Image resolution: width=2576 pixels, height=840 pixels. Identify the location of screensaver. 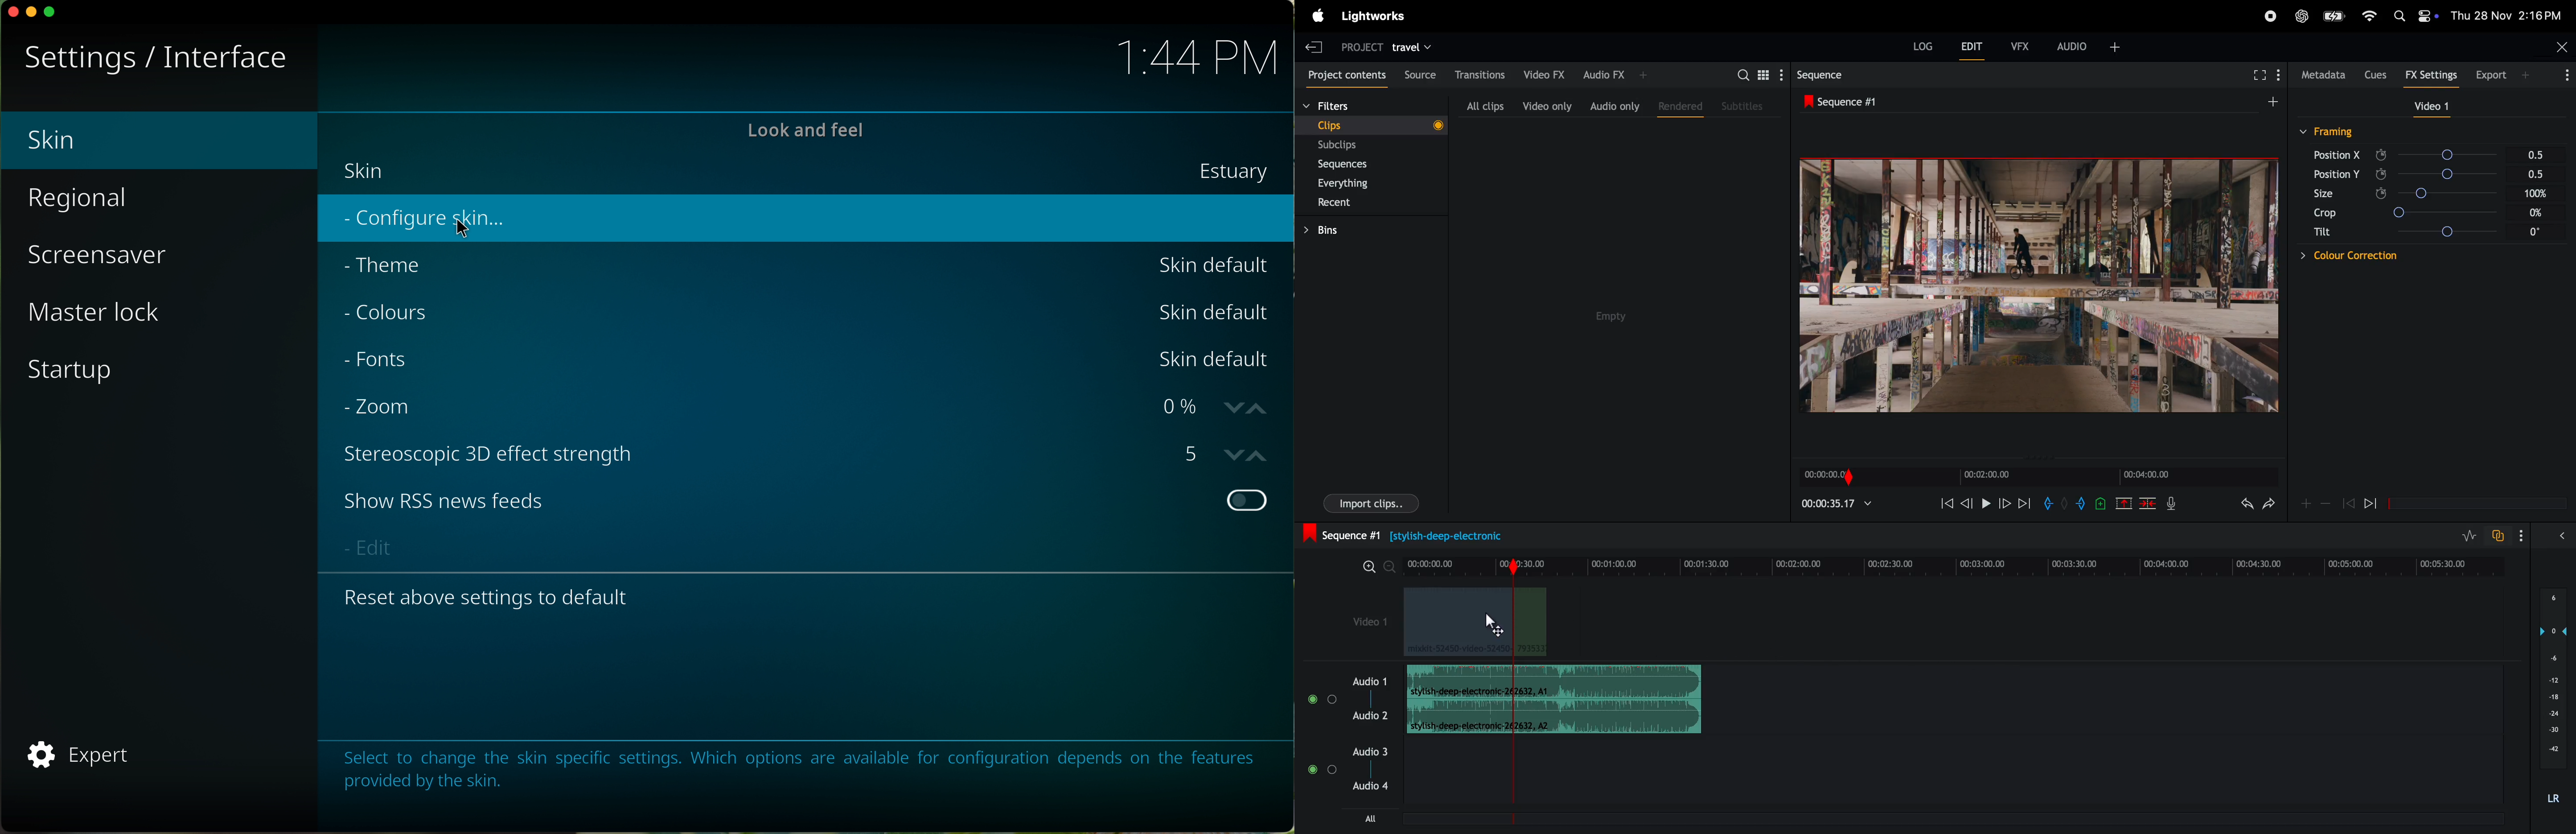
(101, 259).